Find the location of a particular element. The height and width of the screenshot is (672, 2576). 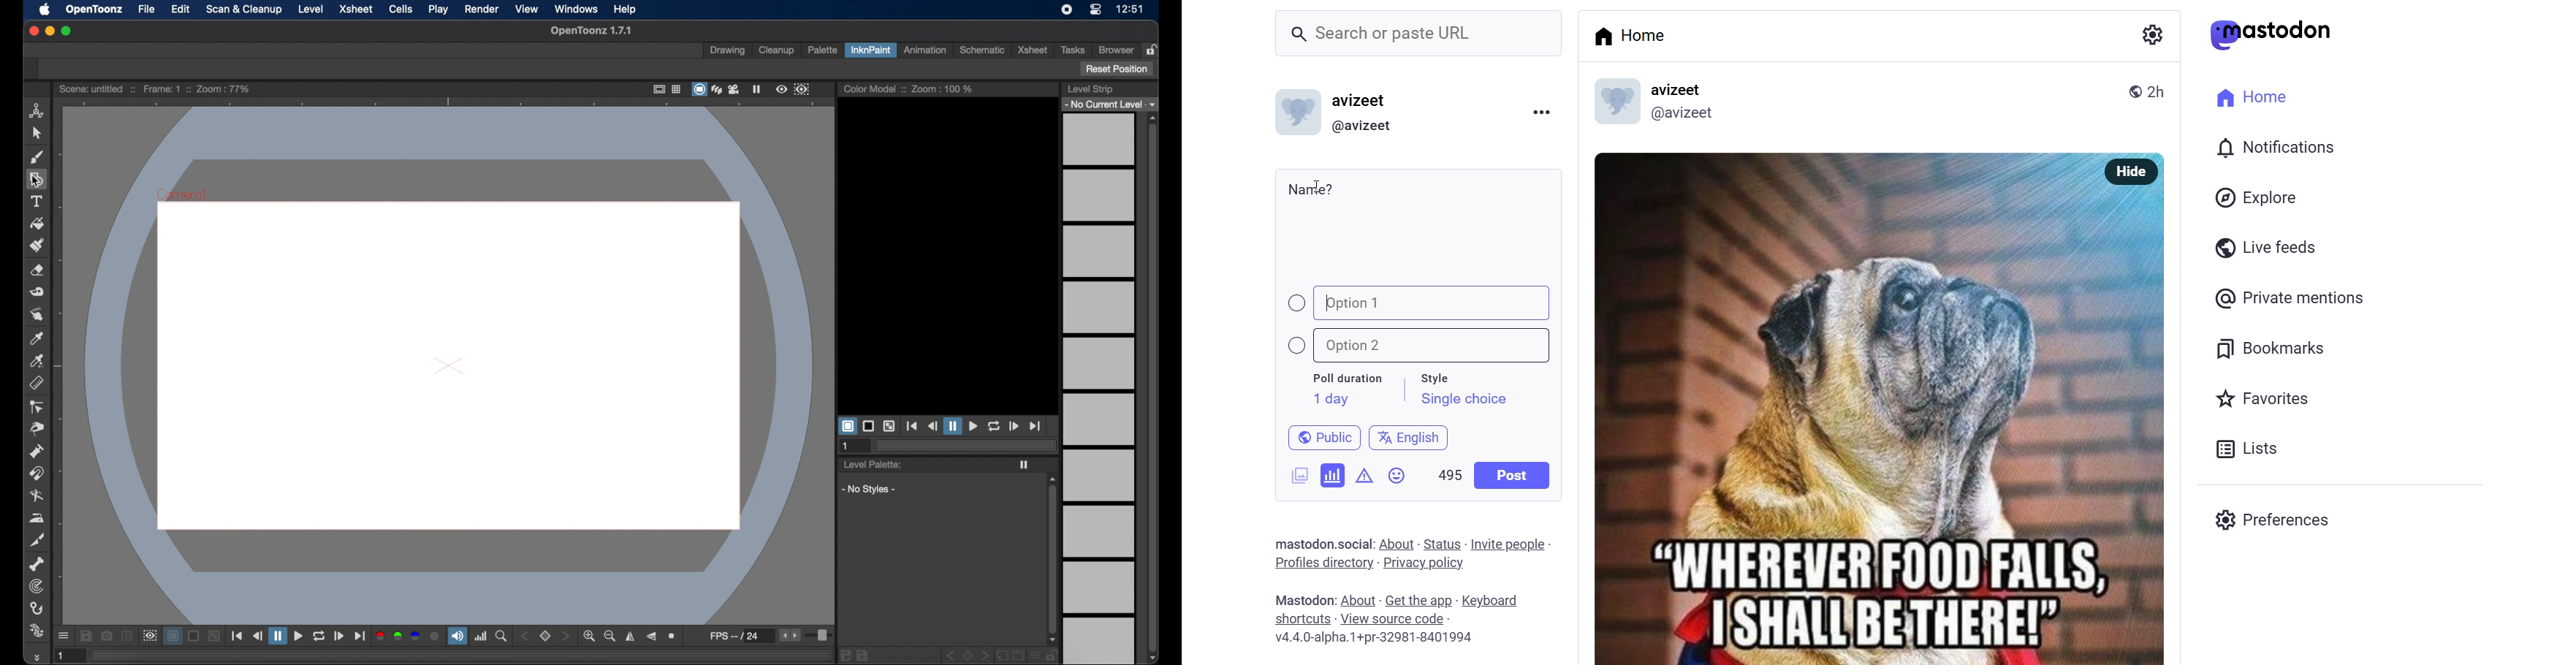

Cursor is located at coordinates (34, 181).